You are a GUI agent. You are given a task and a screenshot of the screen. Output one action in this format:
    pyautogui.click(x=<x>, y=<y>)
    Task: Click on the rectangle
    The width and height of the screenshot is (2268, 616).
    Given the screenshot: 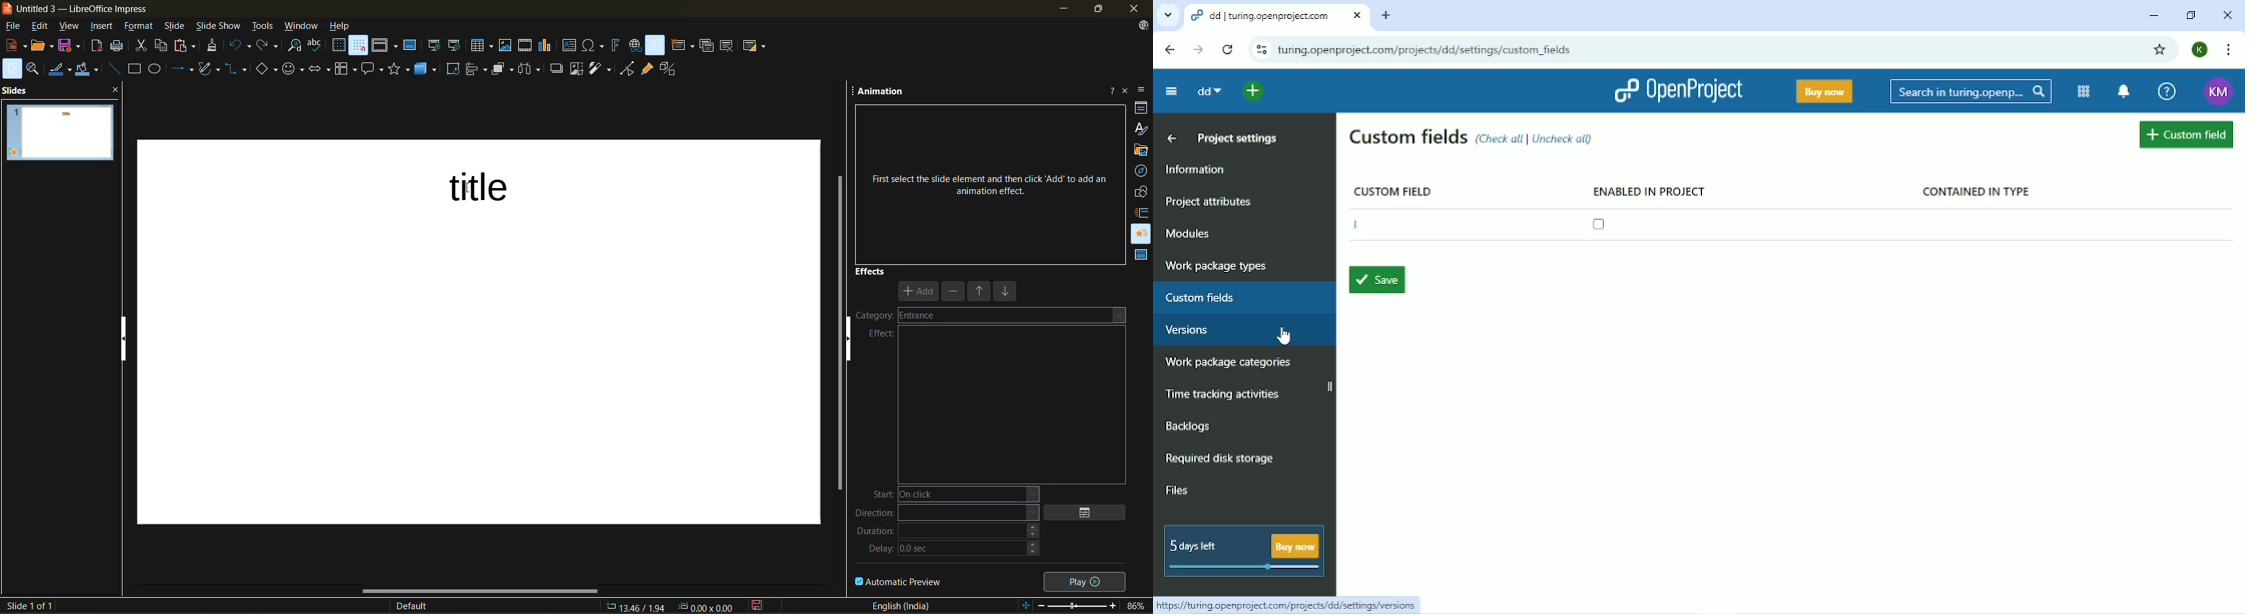 What is the action you would take?
    pyautogui.click(x=136, y=69)
    